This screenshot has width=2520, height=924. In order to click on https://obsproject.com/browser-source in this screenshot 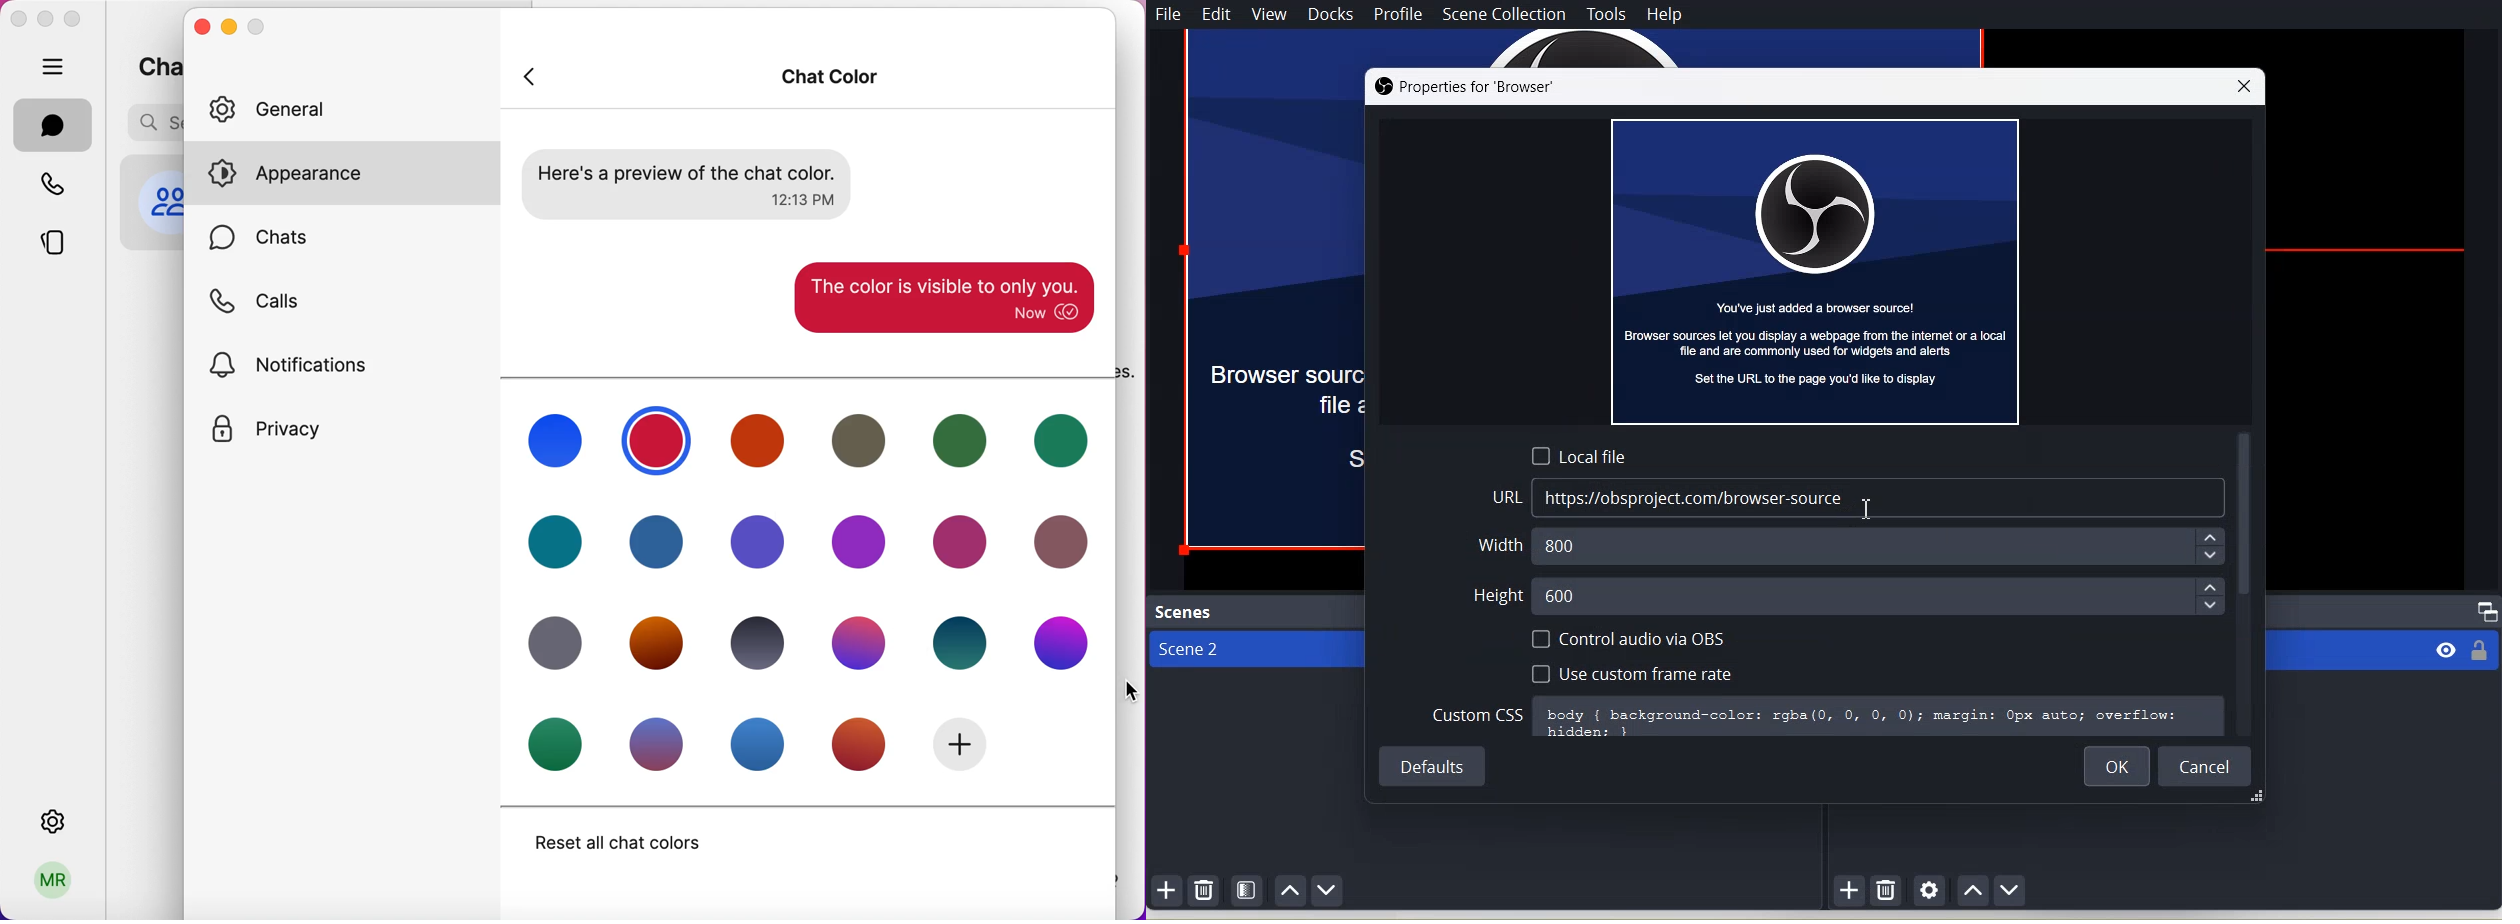, I will do `click(1878, 497)`.